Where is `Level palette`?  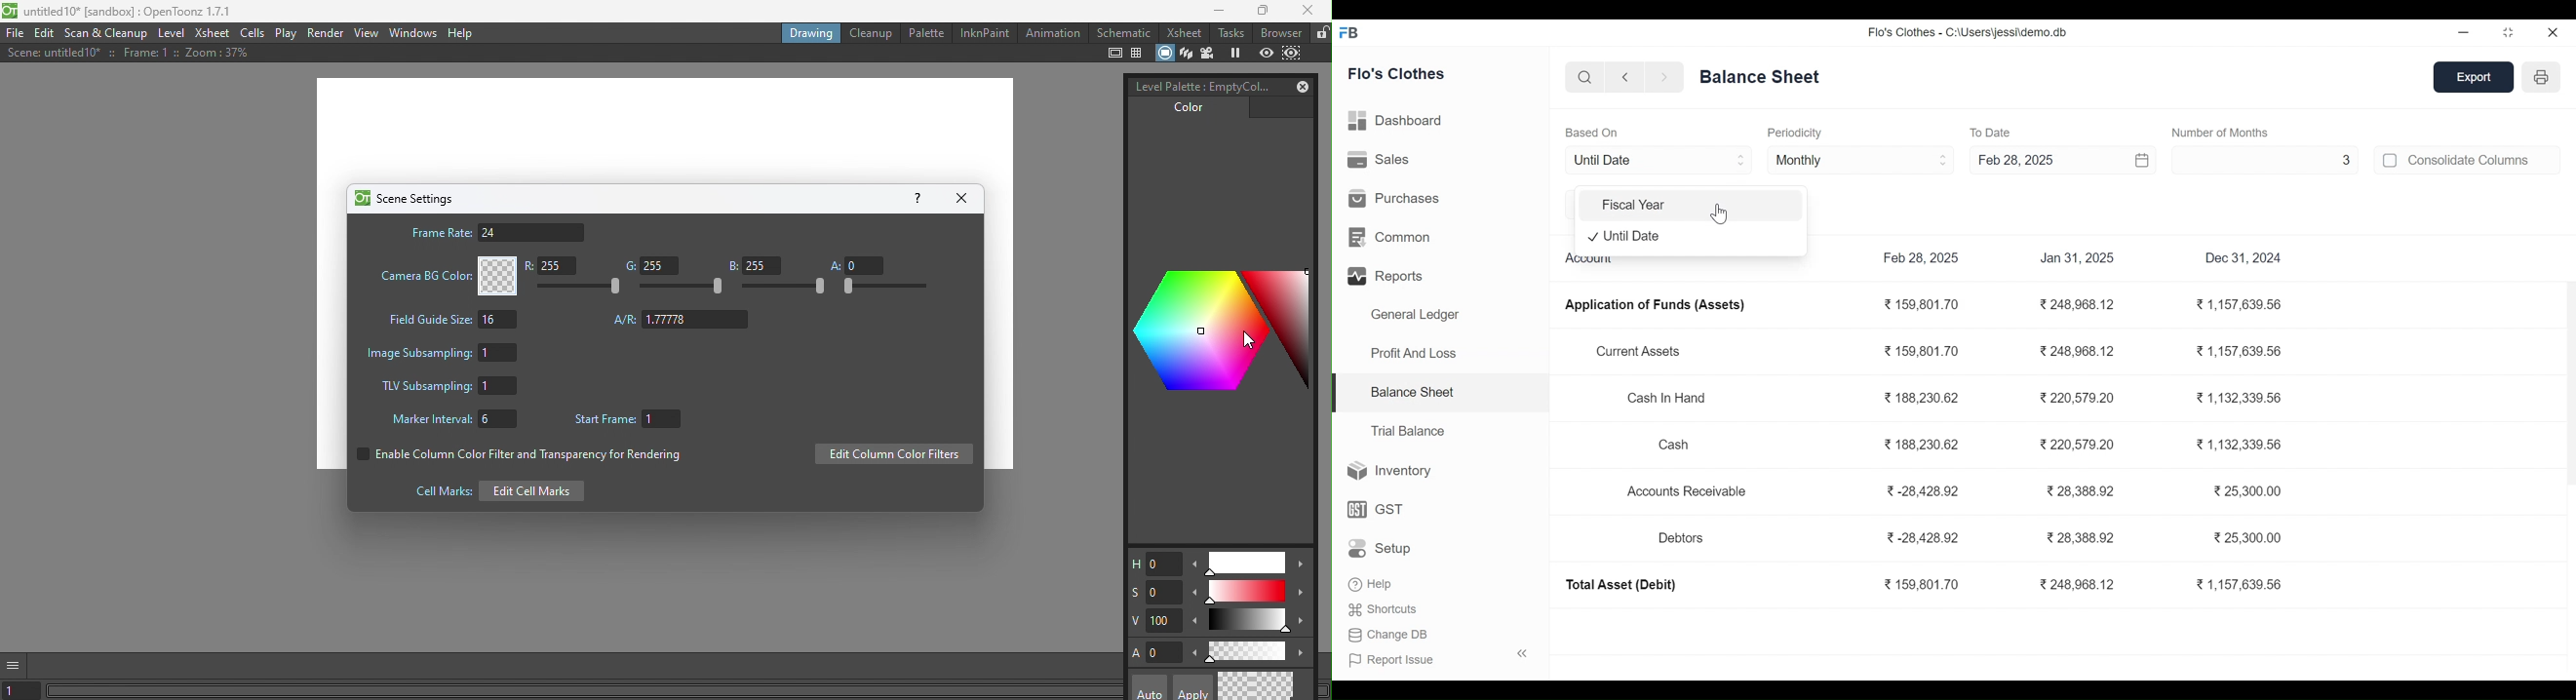 Level palette is located at coordinates (1197, 85).